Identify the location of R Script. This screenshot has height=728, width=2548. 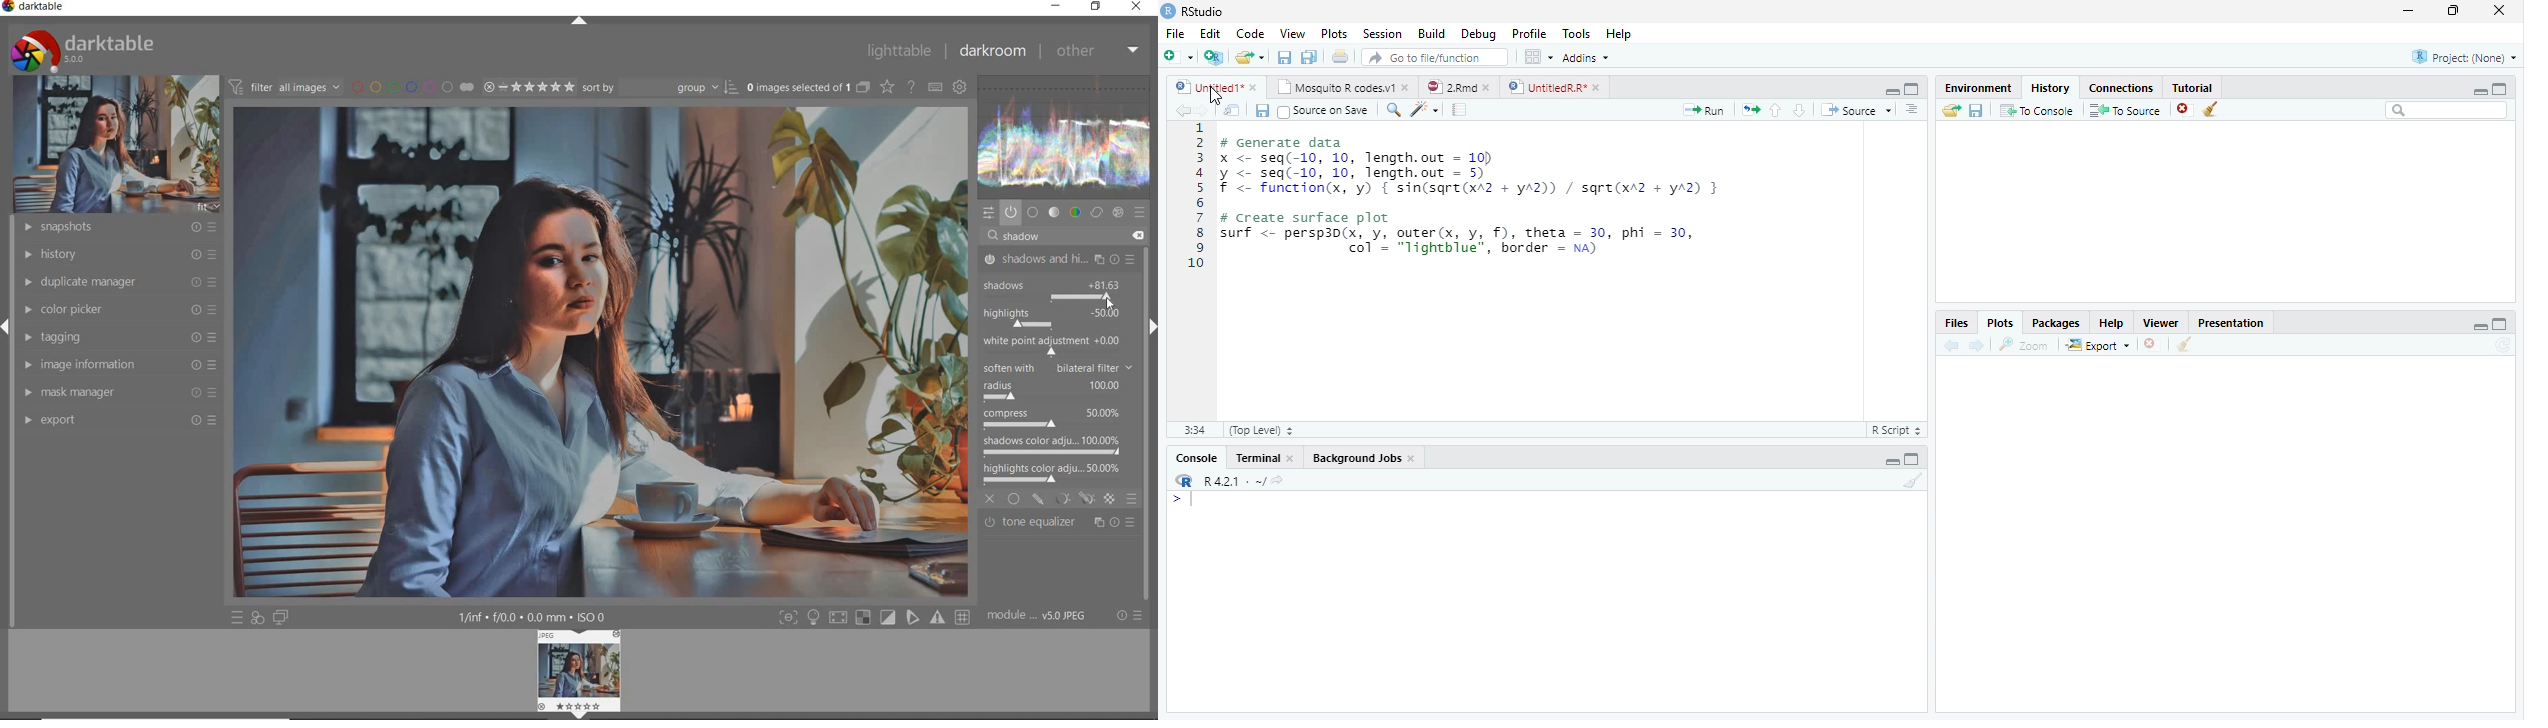
(1899, 430).